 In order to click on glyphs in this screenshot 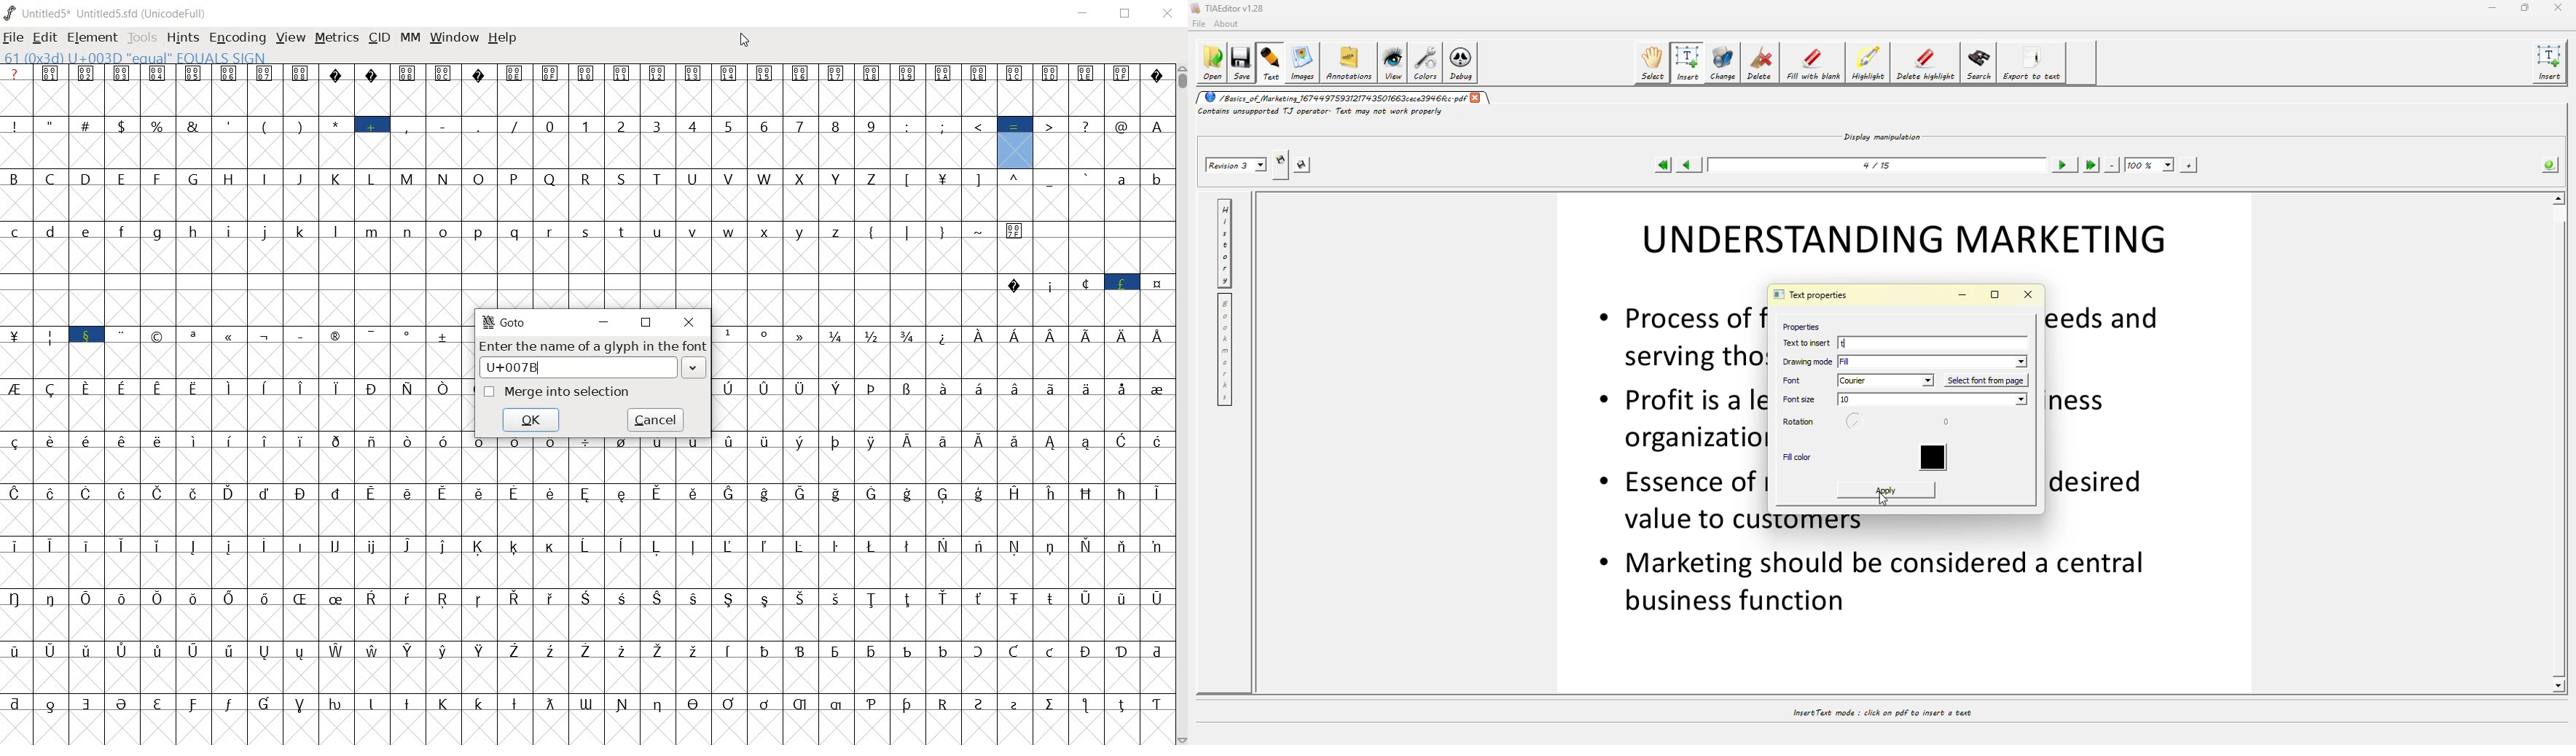, I will do `click(232, 394)`.